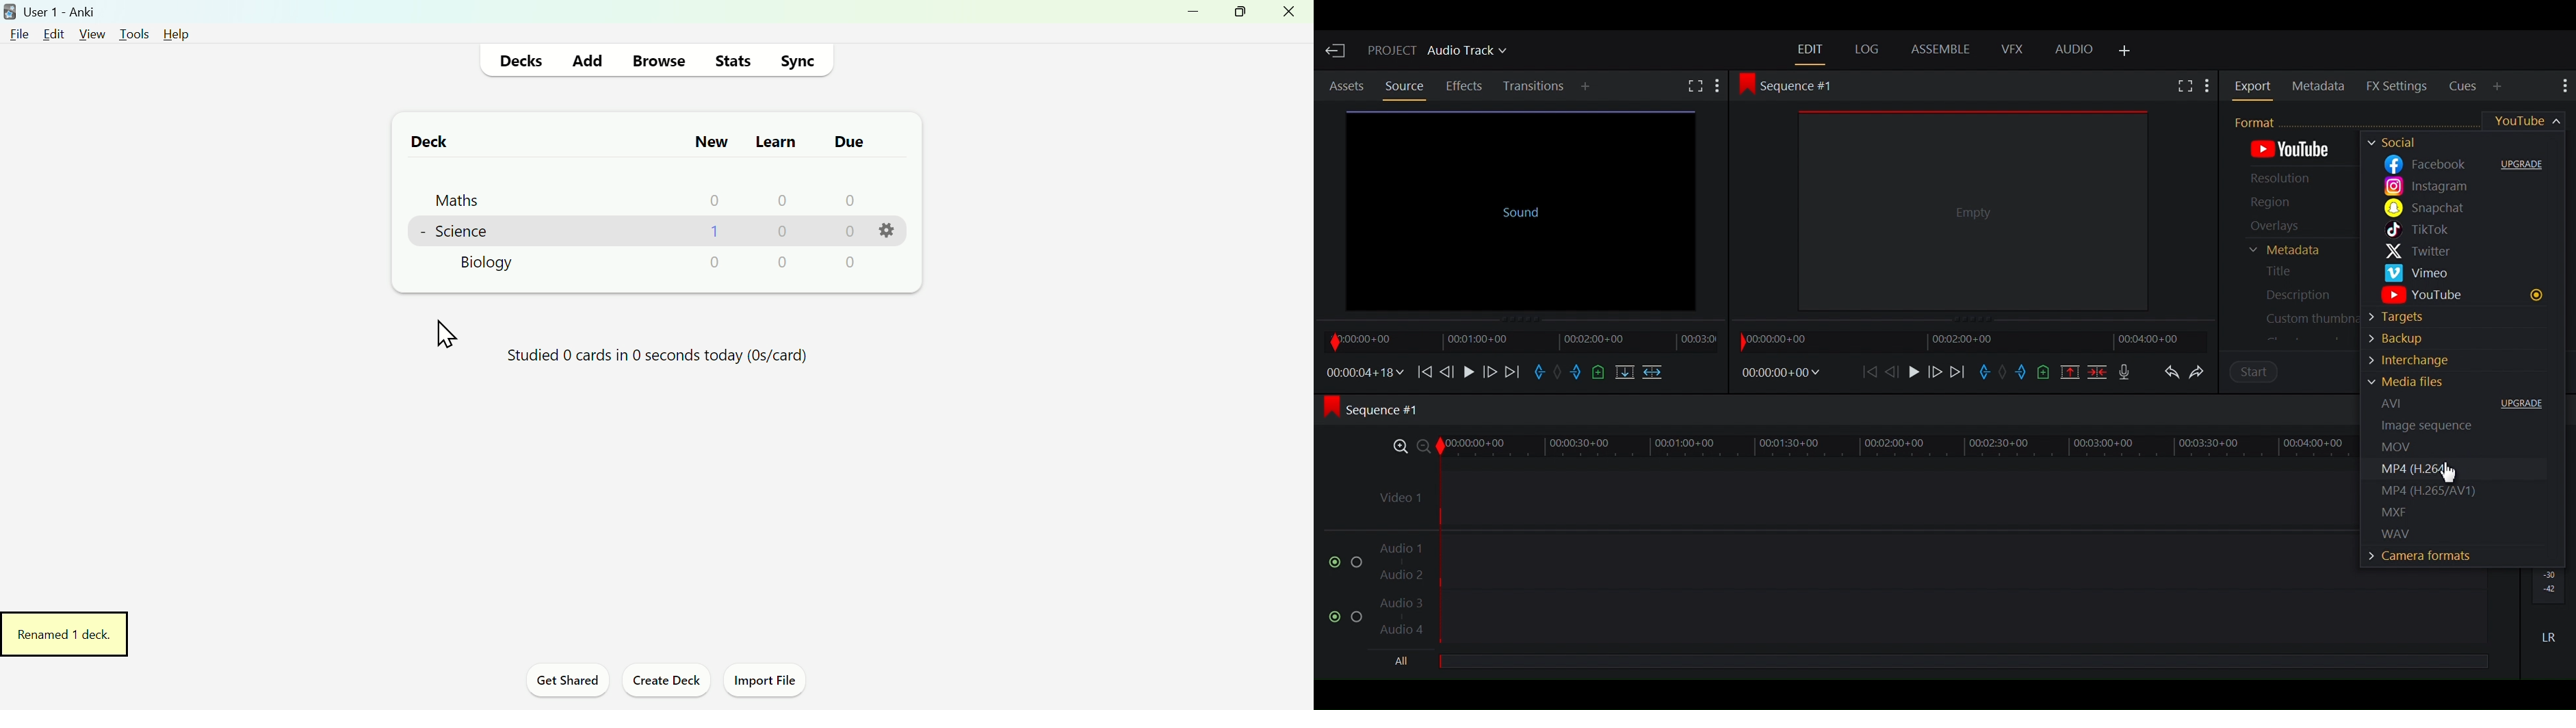 This screenshot has width=2576, height=728. What do you see at coordinates (850, 263) in the screenshot?
I see `0` at bounding box center [850, 263].